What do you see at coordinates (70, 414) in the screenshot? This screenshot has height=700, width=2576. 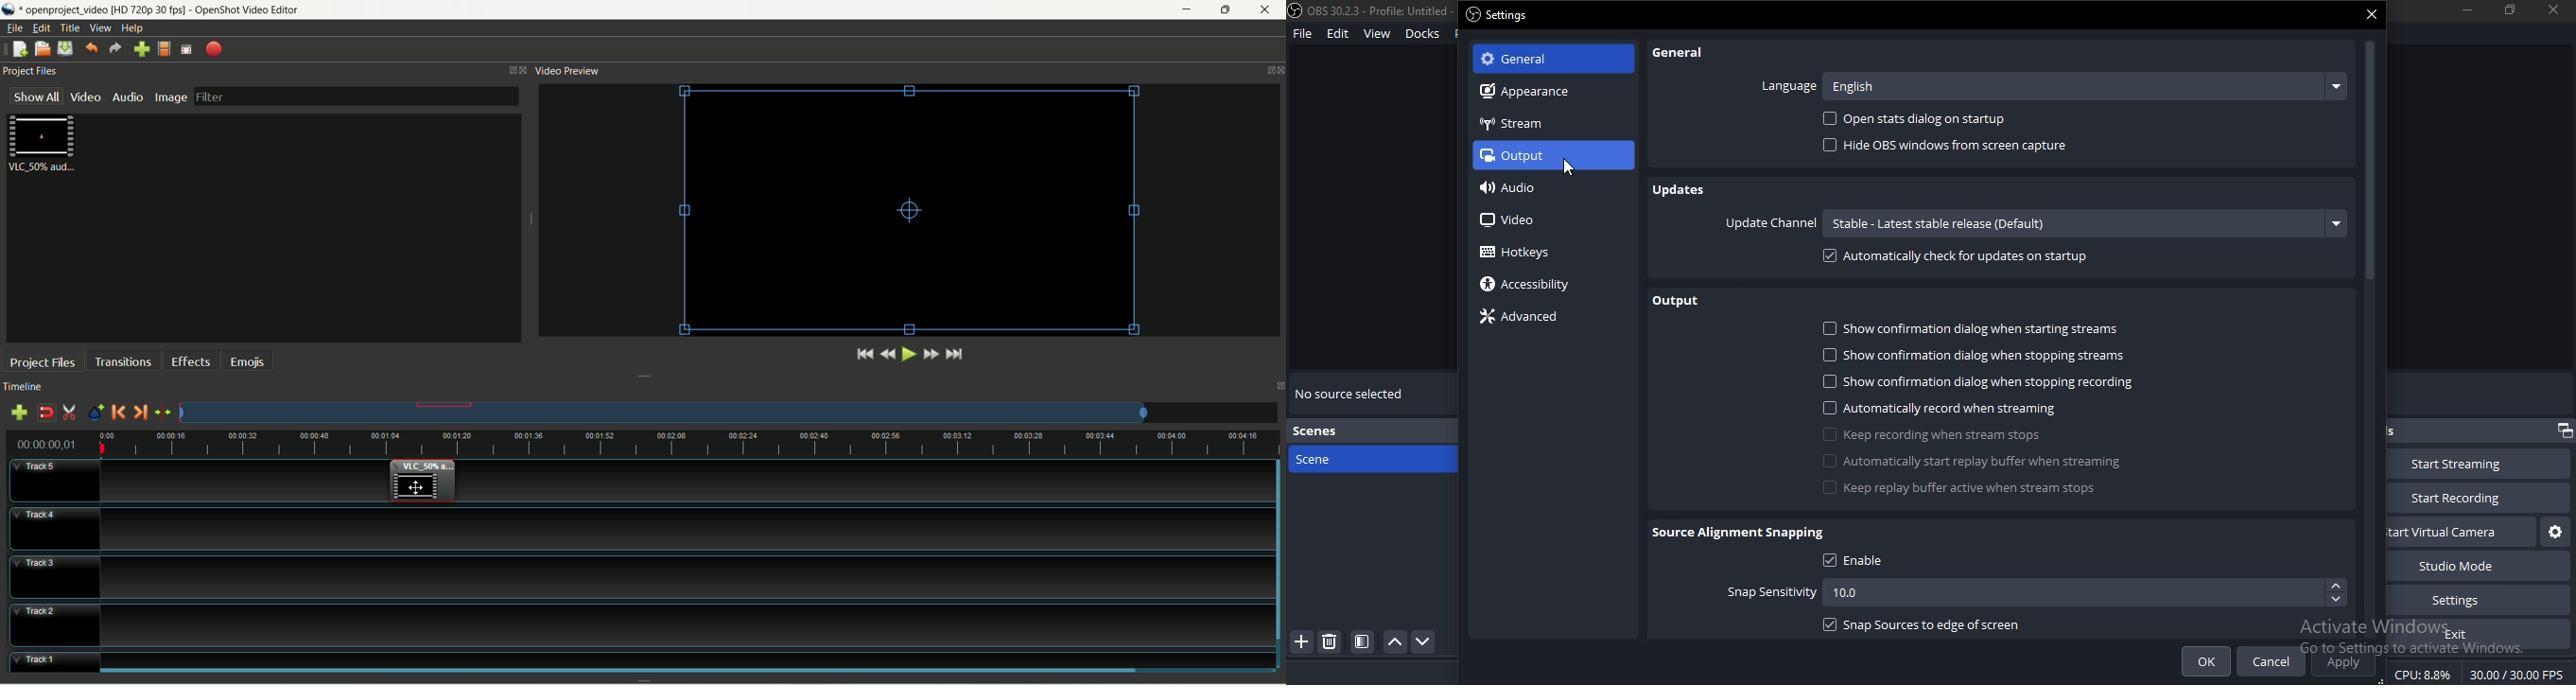 I see `enable razor` at bounding box center [70, 414].